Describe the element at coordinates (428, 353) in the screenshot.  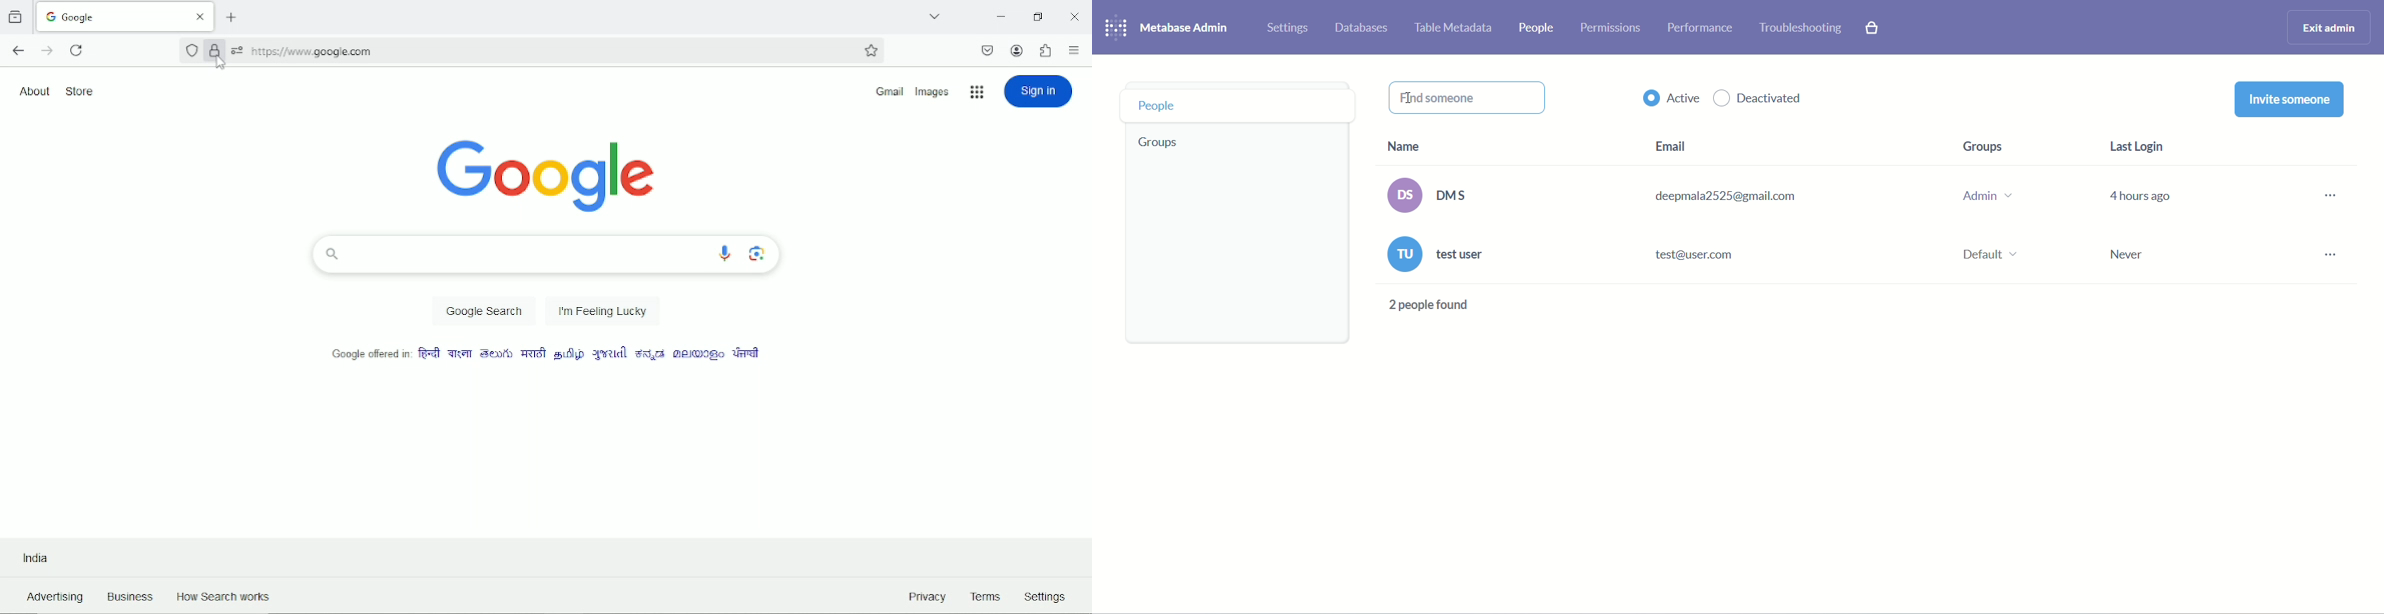
I see `language` at that location.